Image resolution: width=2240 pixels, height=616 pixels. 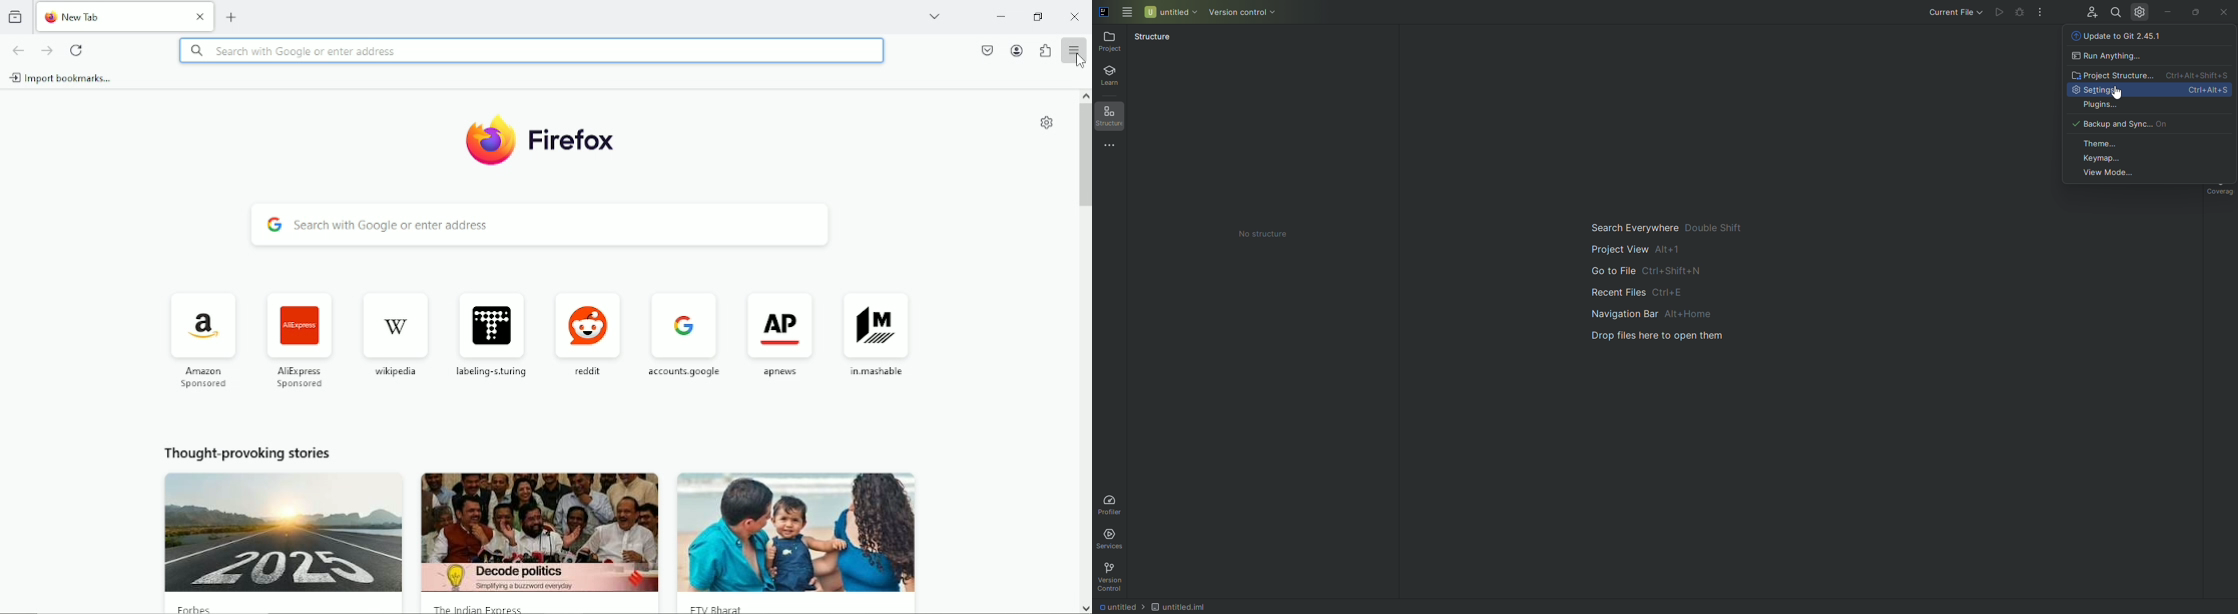 What do you see at coordinates (258, 449) in the screenshot?
I see `thought provoking stories` at bounding box center [258, 449].